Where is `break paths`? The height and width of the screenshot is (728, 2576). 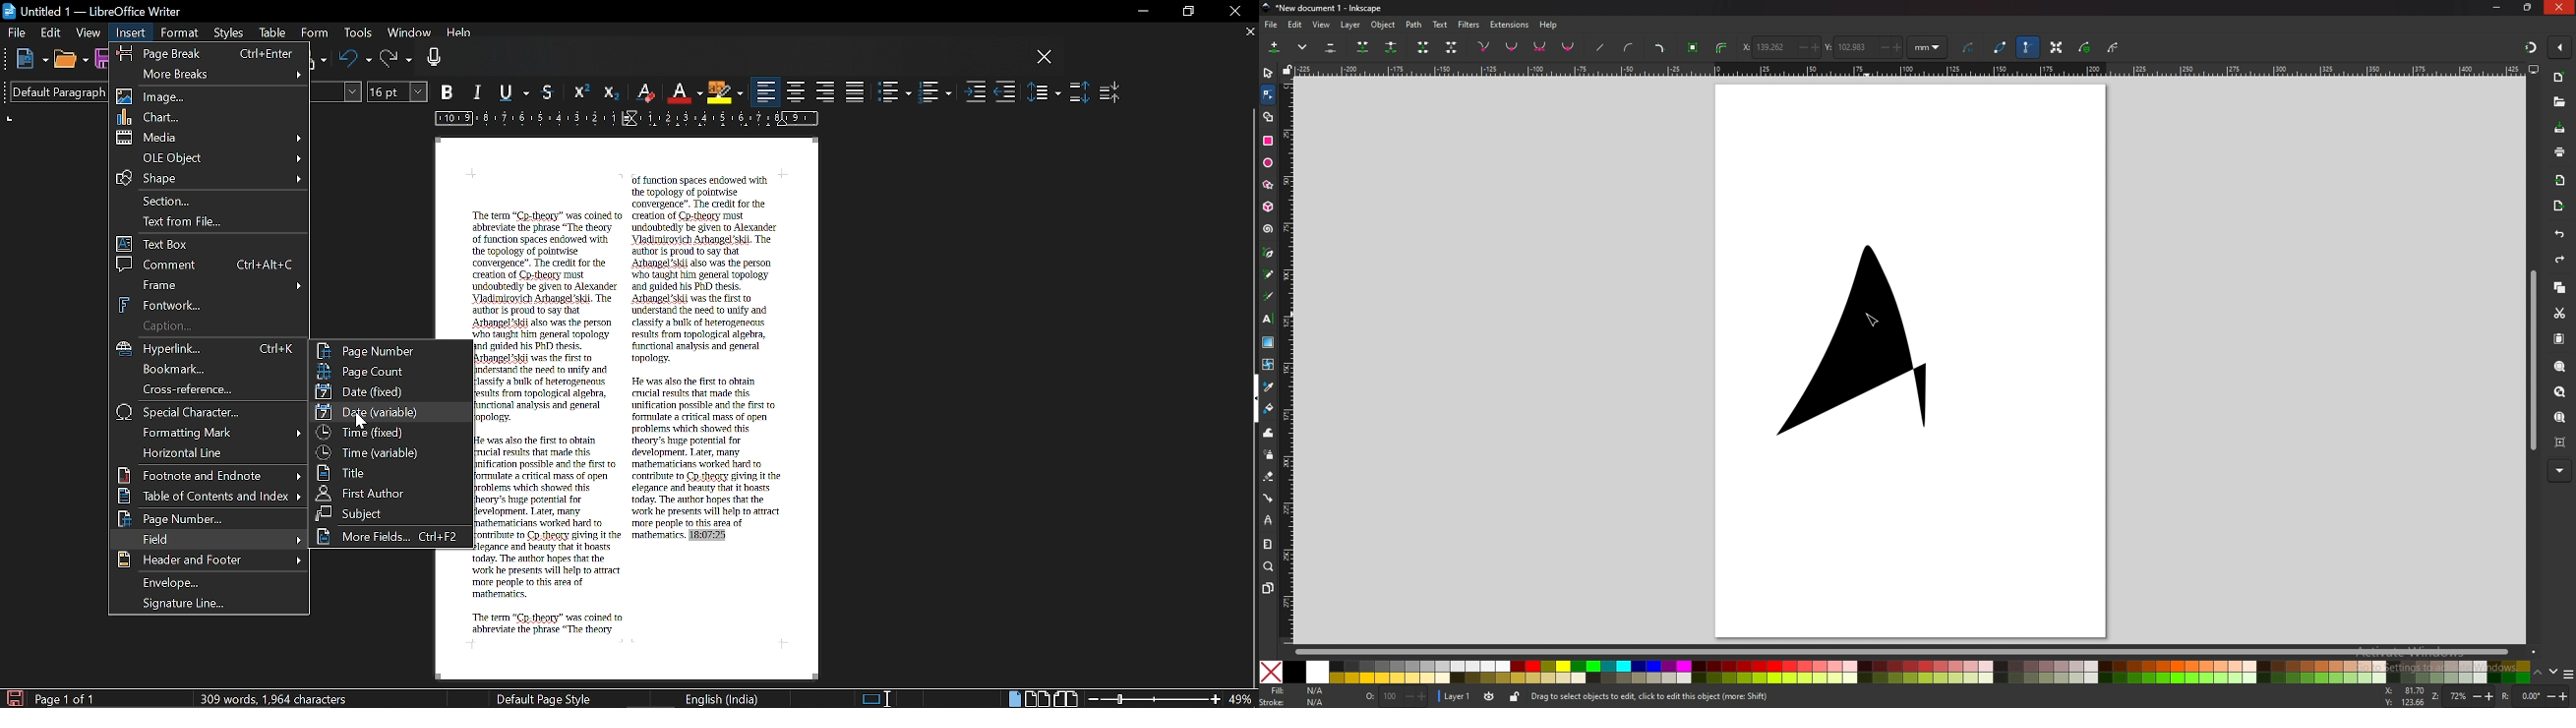
break paths is located at coordinates (1393, 47).